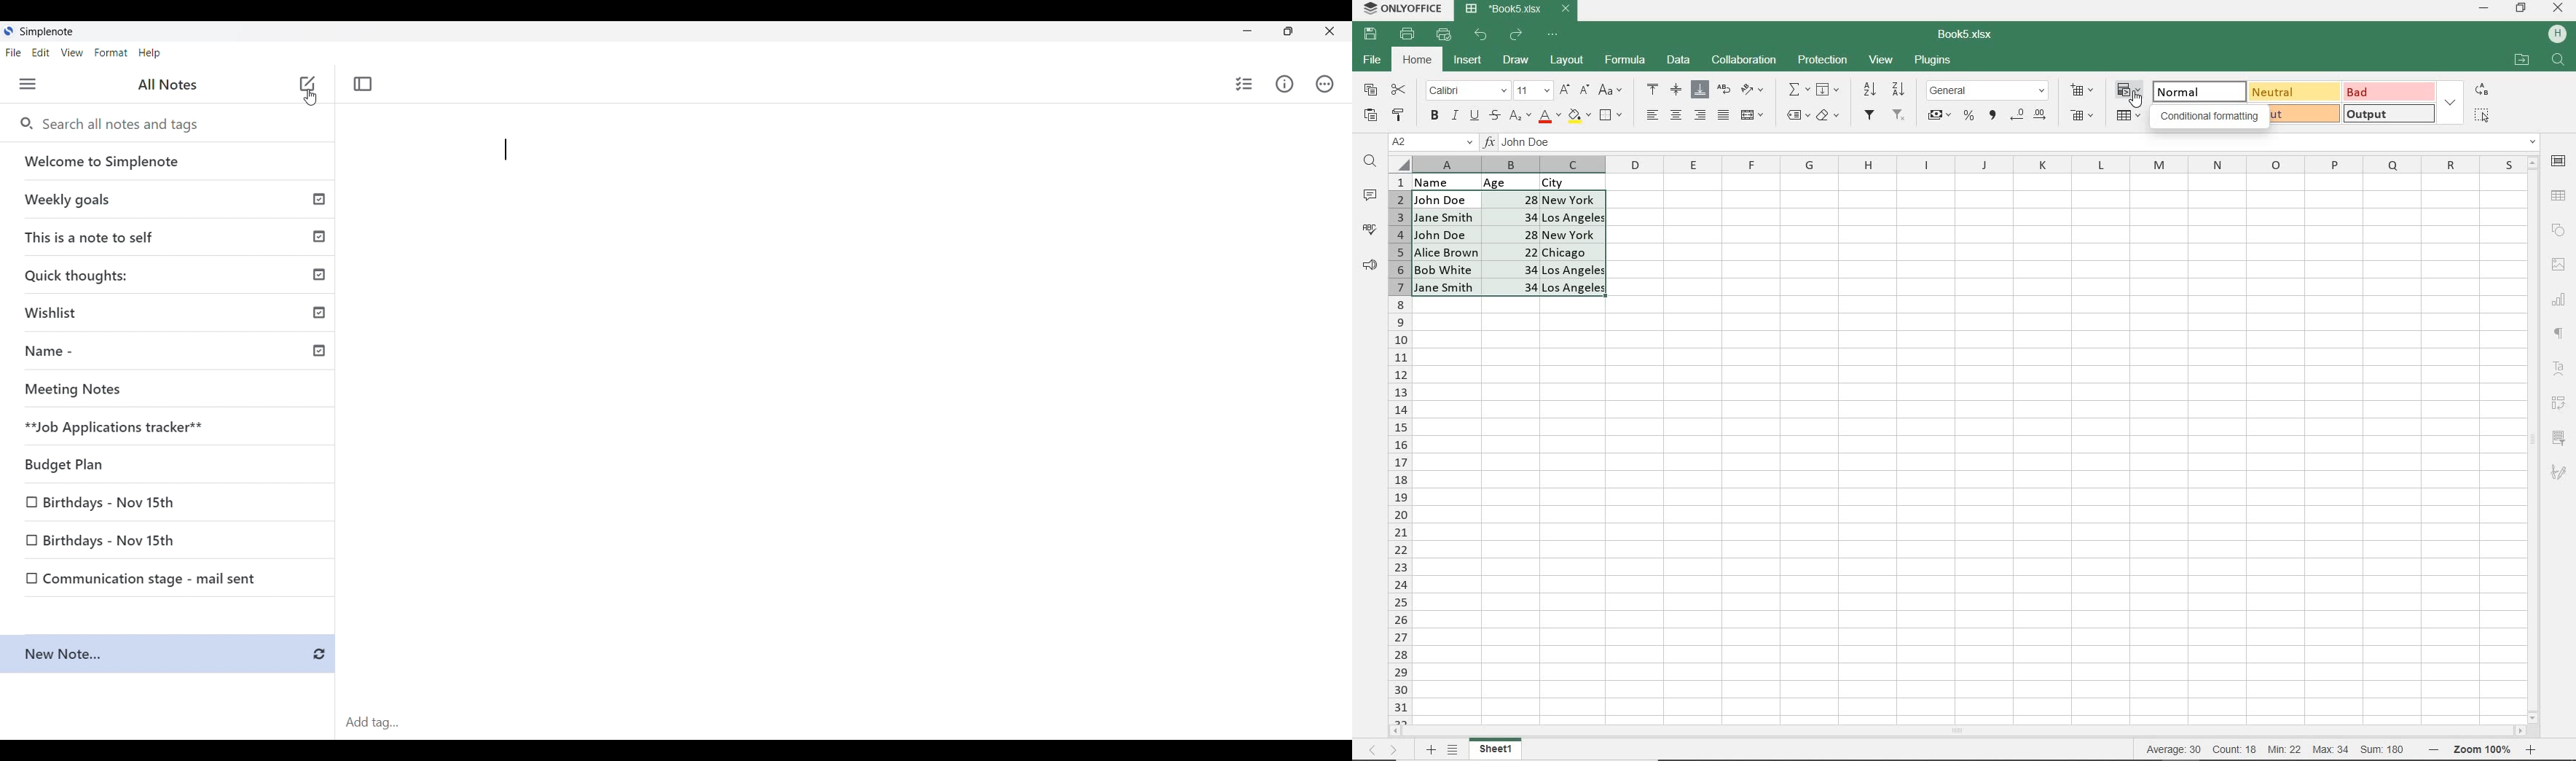 The width and height of the screenshot is (2576, 784). Describe the element at coordinates (41, 53) in the screenshot. I see `Edit` at that location.